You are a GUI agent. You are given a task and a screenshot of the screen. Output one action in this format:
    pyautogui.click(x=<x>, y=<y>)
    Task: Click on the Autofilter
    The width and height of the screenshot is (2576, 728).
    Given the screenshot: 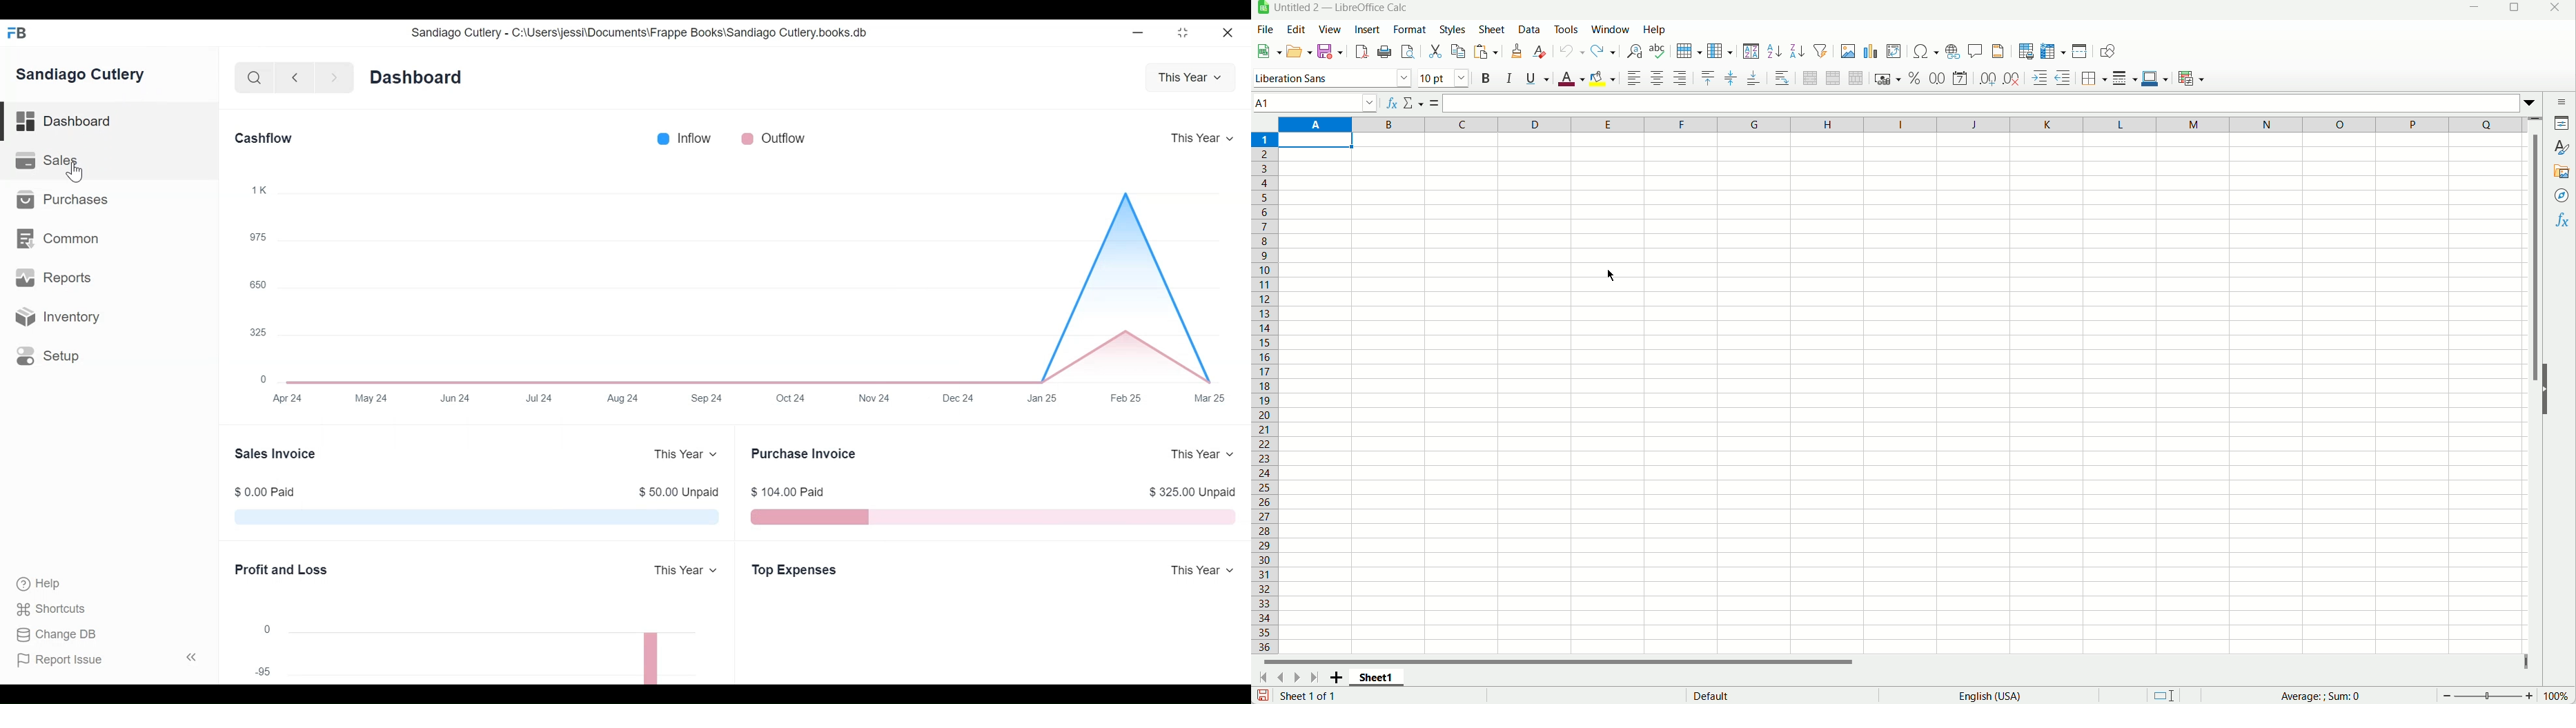 What is the action you would take?
    pyautogui.click(x=1819, y=50)
    